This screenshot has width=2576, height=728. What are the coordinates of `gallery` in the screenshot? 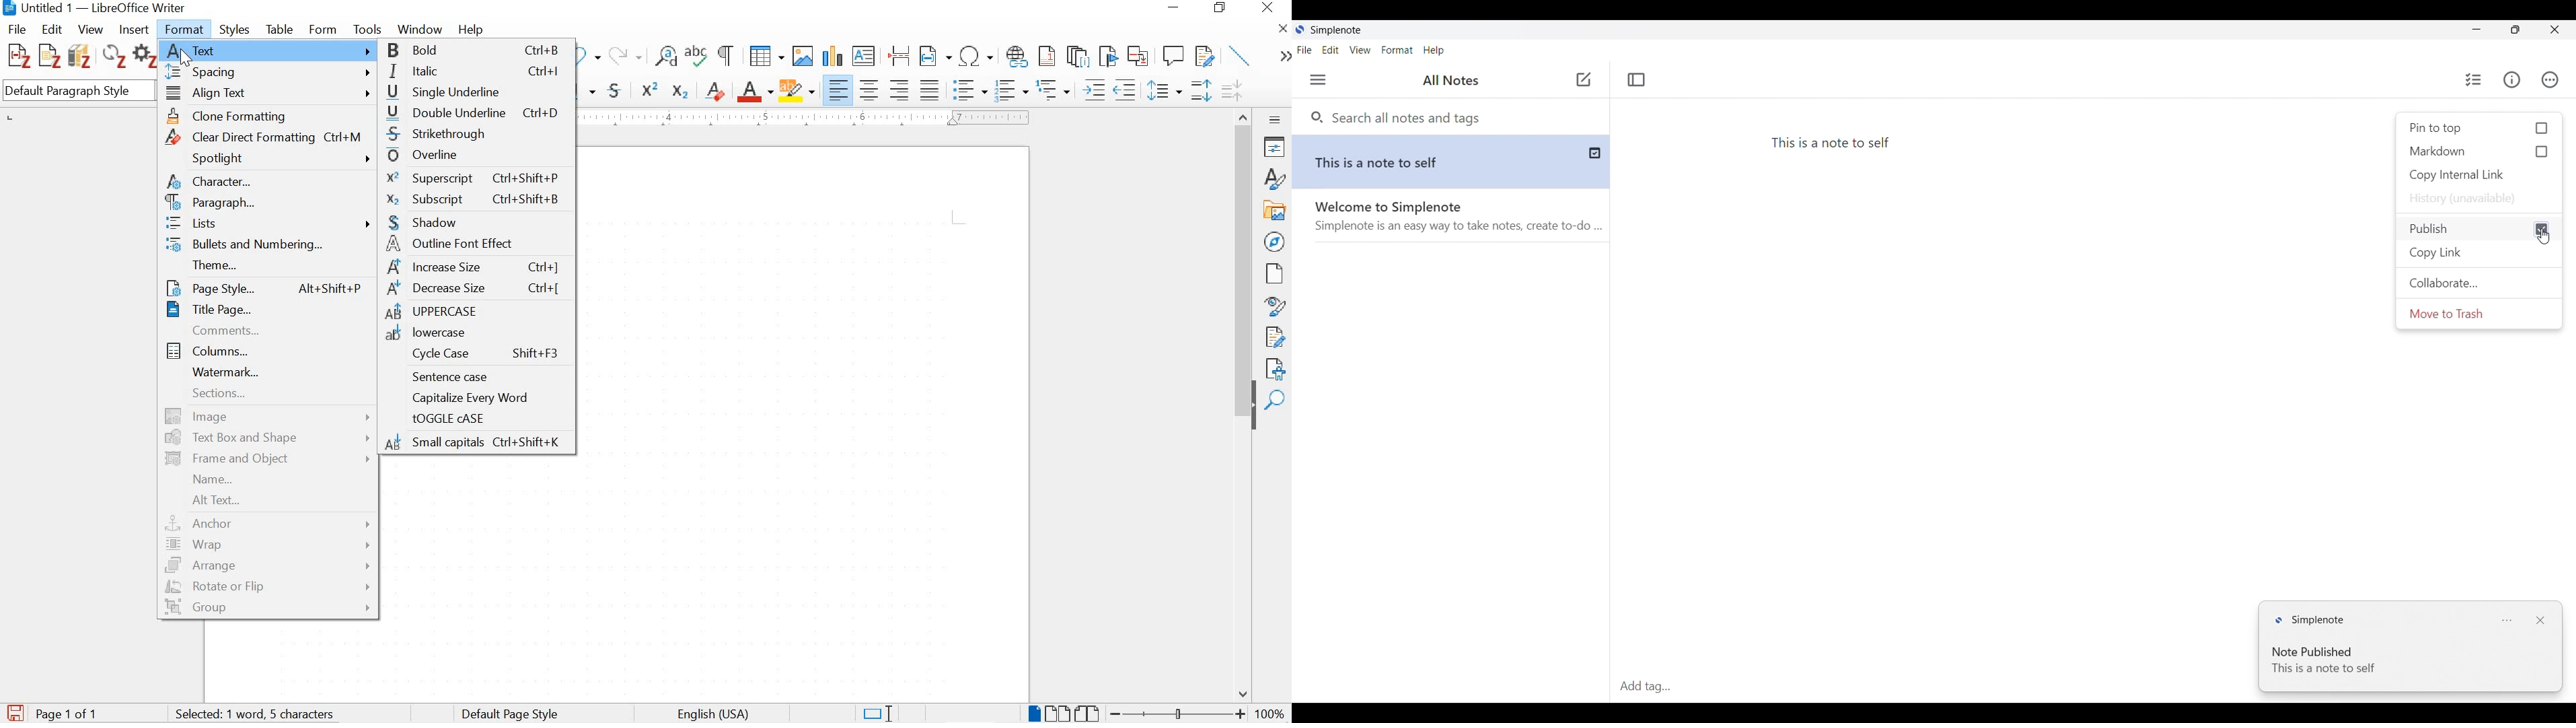 It's located at (1276, 210).